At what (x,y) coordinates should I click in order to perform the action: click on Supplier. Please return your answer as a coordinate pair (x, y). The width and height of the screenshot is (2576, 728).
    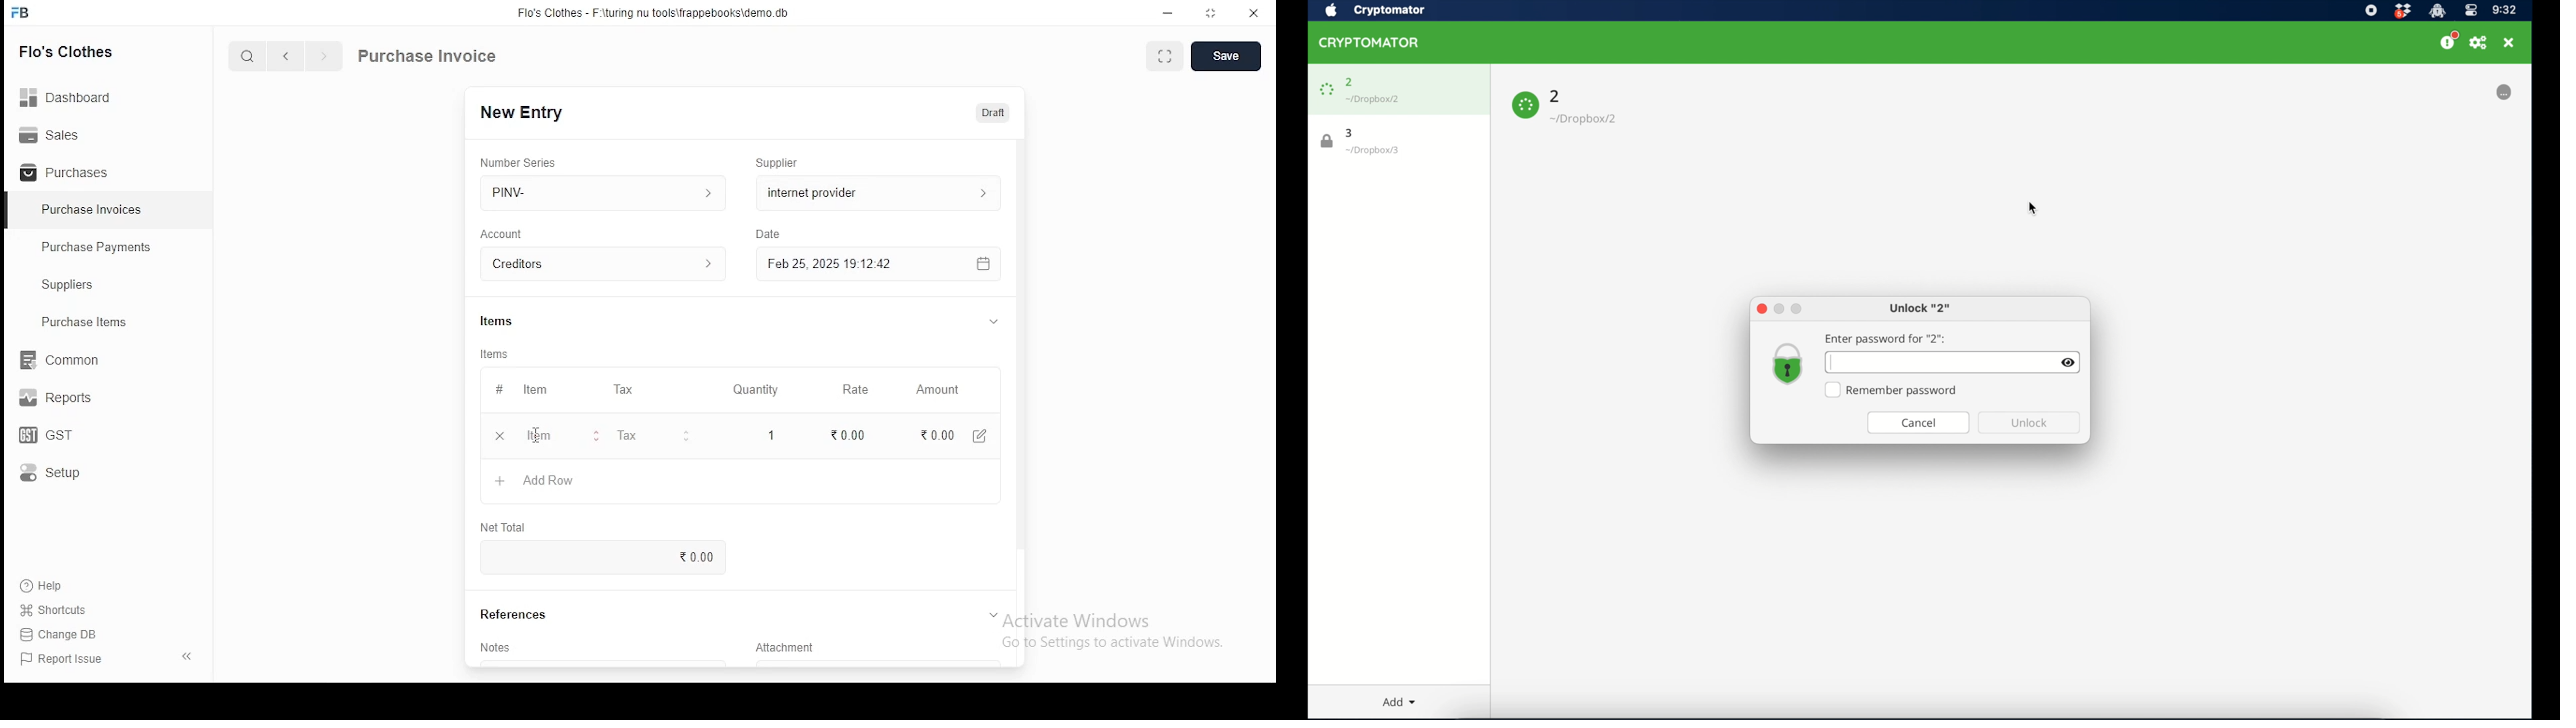
    Looking at the image, I should click on (778, 163).